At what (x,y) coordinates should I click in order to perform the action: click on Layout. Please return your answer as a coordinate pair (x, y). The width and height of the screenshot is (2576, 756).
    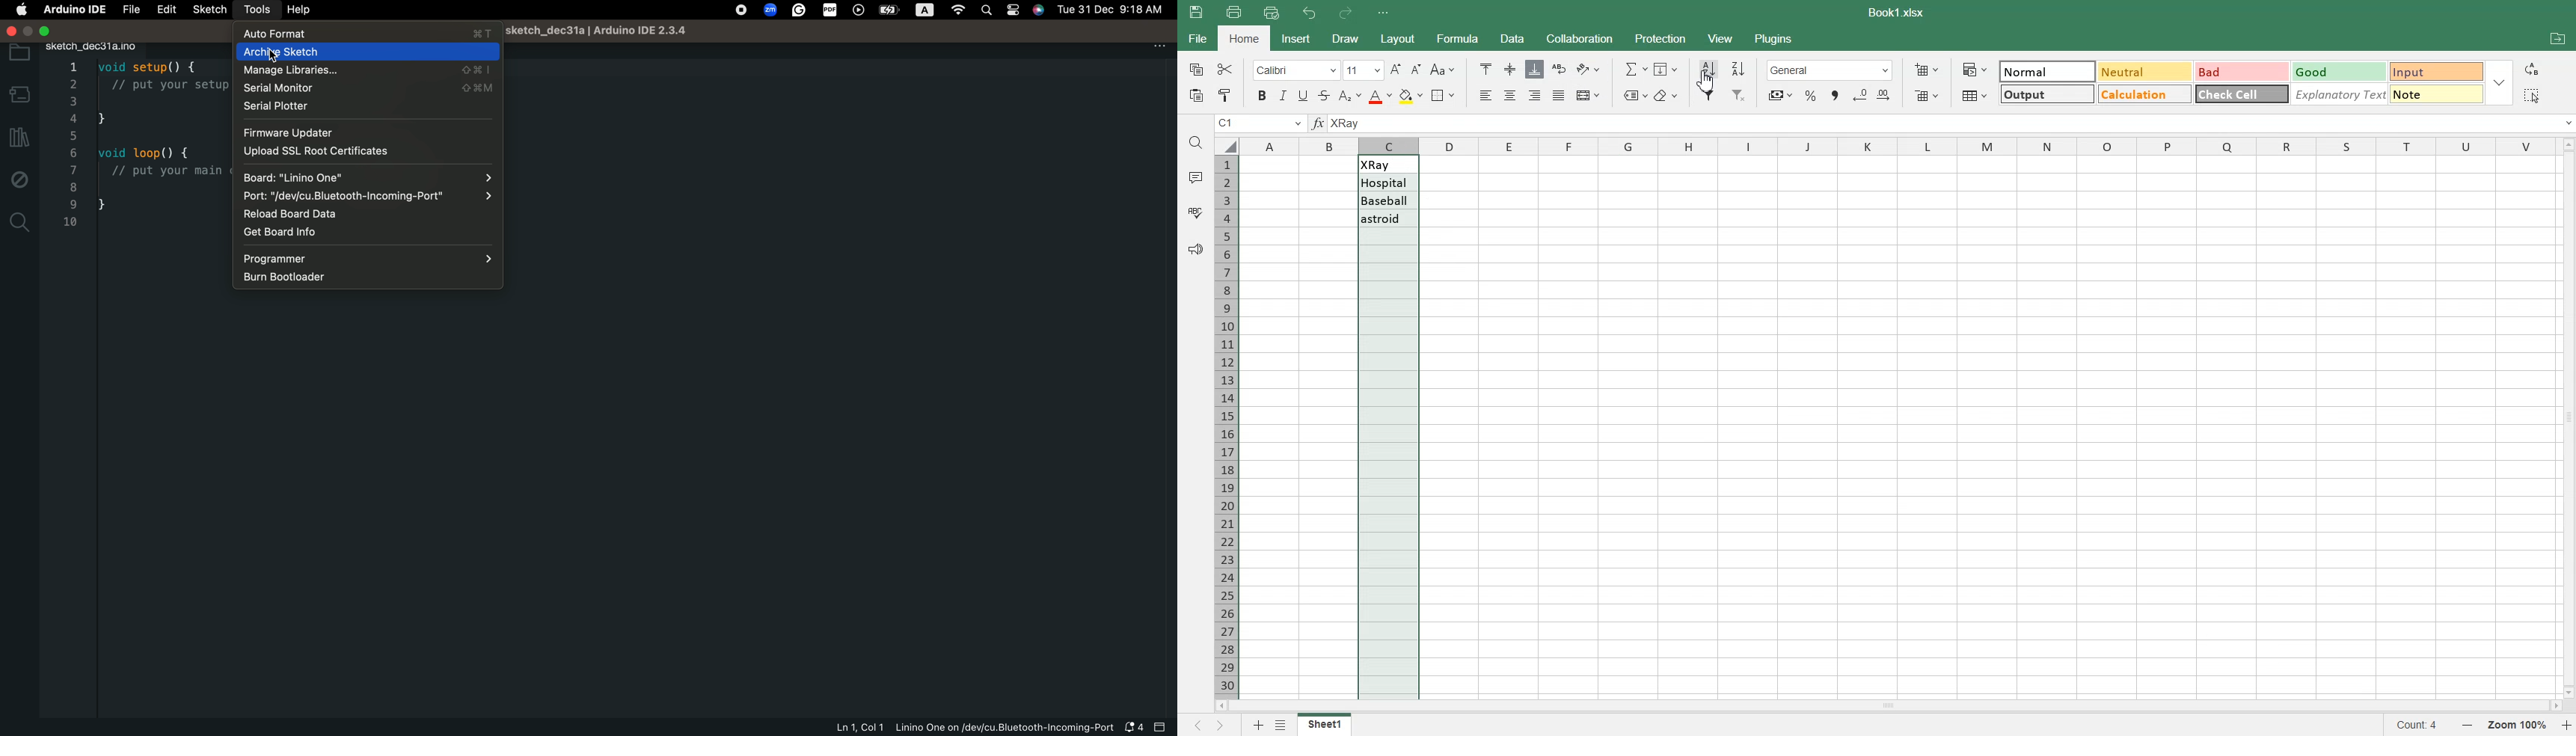
    Looking at the image, I should click on (1396, 38).